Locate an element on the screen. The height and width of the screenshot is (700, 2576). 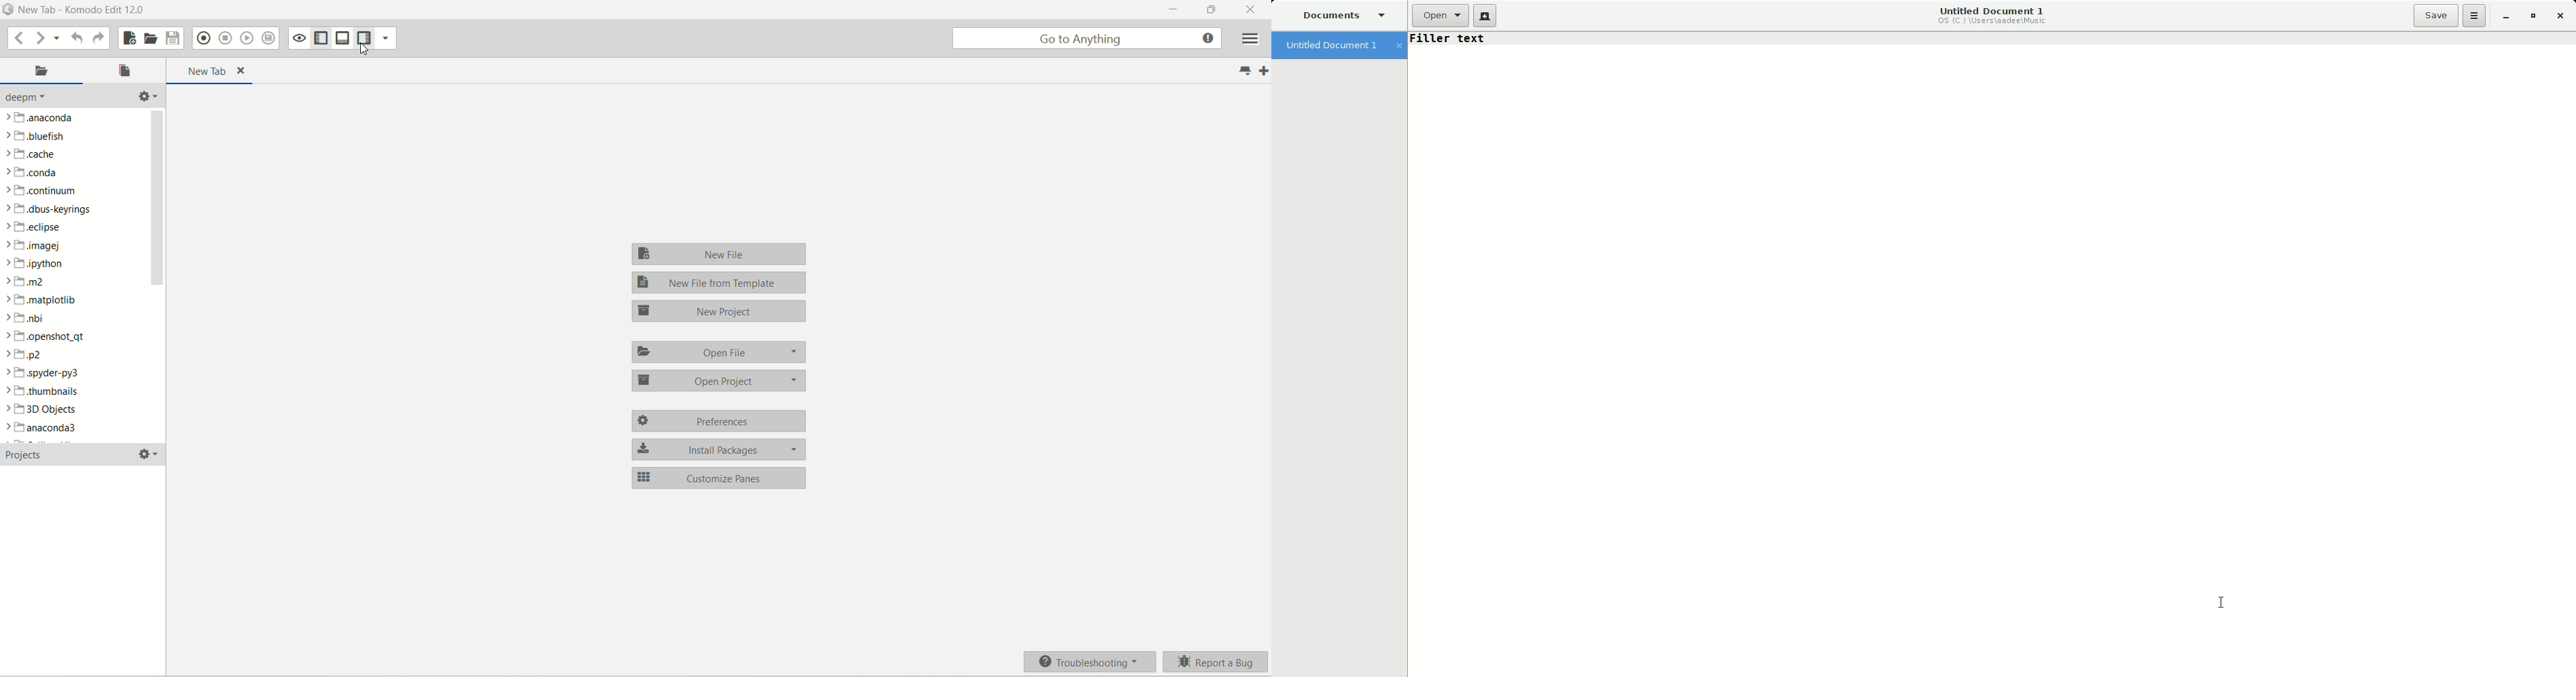
New is located at coordinates (1486, 17).